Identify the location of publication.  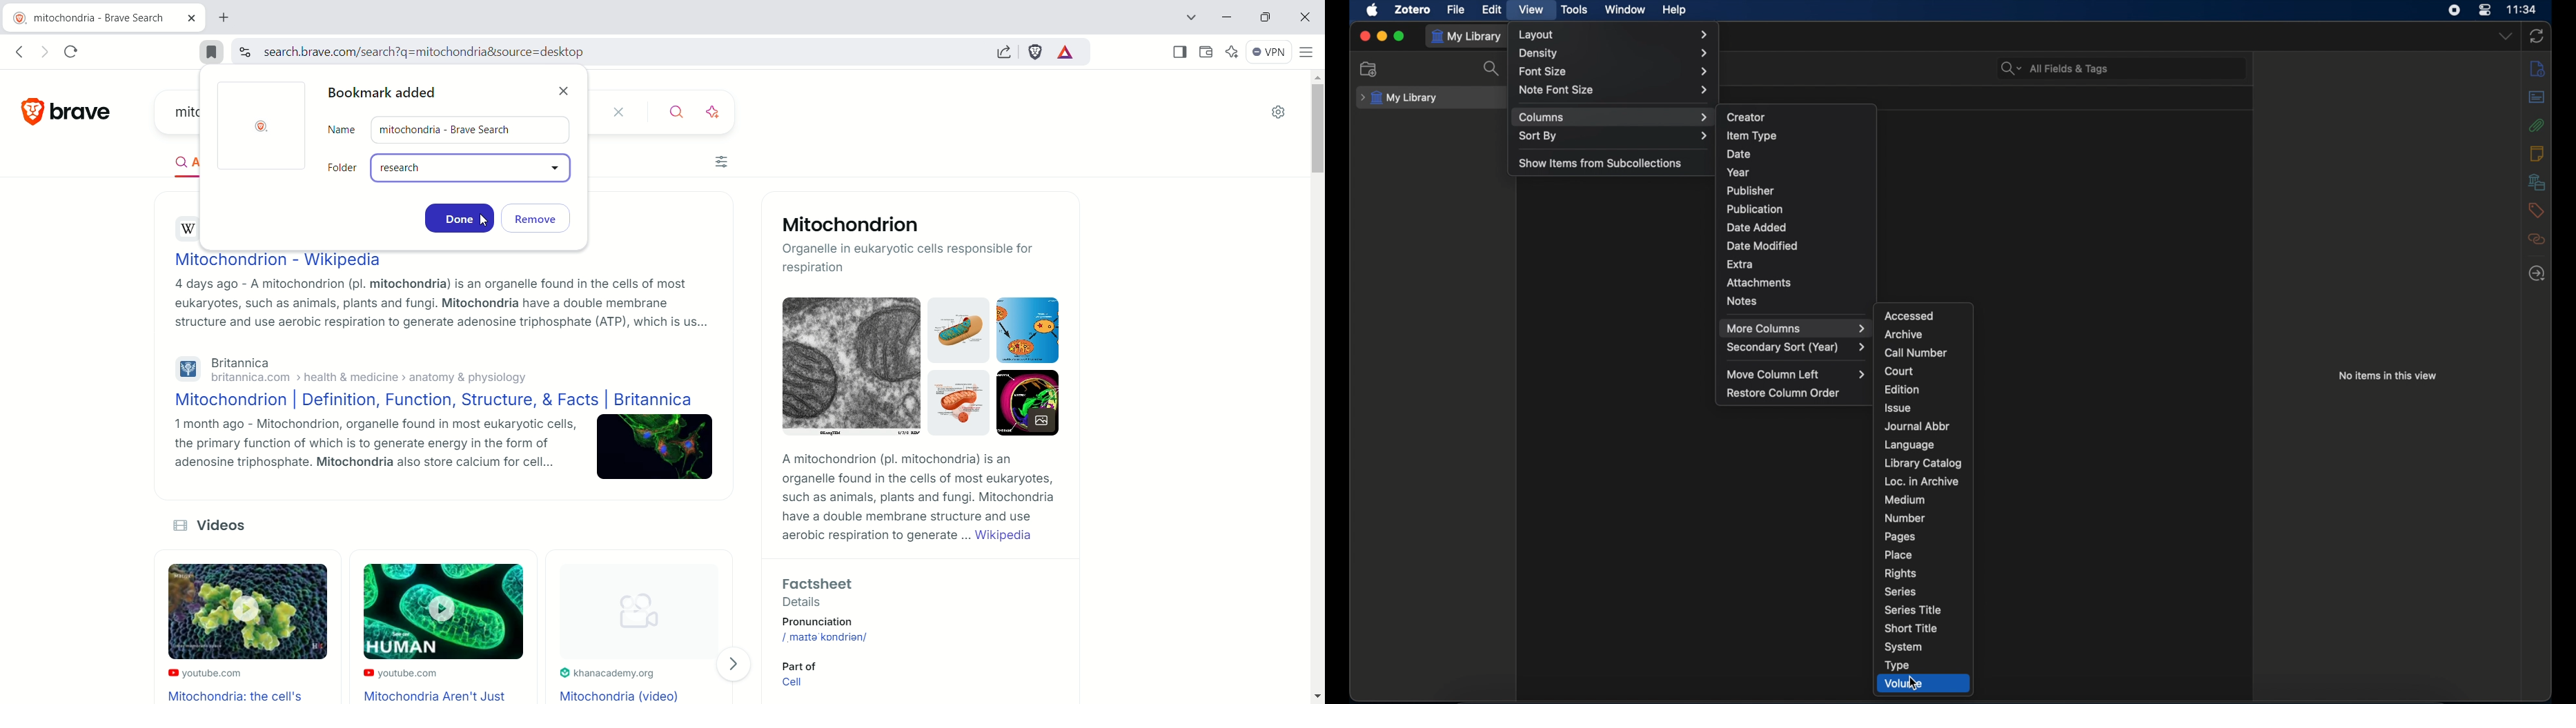
(1755, 209).